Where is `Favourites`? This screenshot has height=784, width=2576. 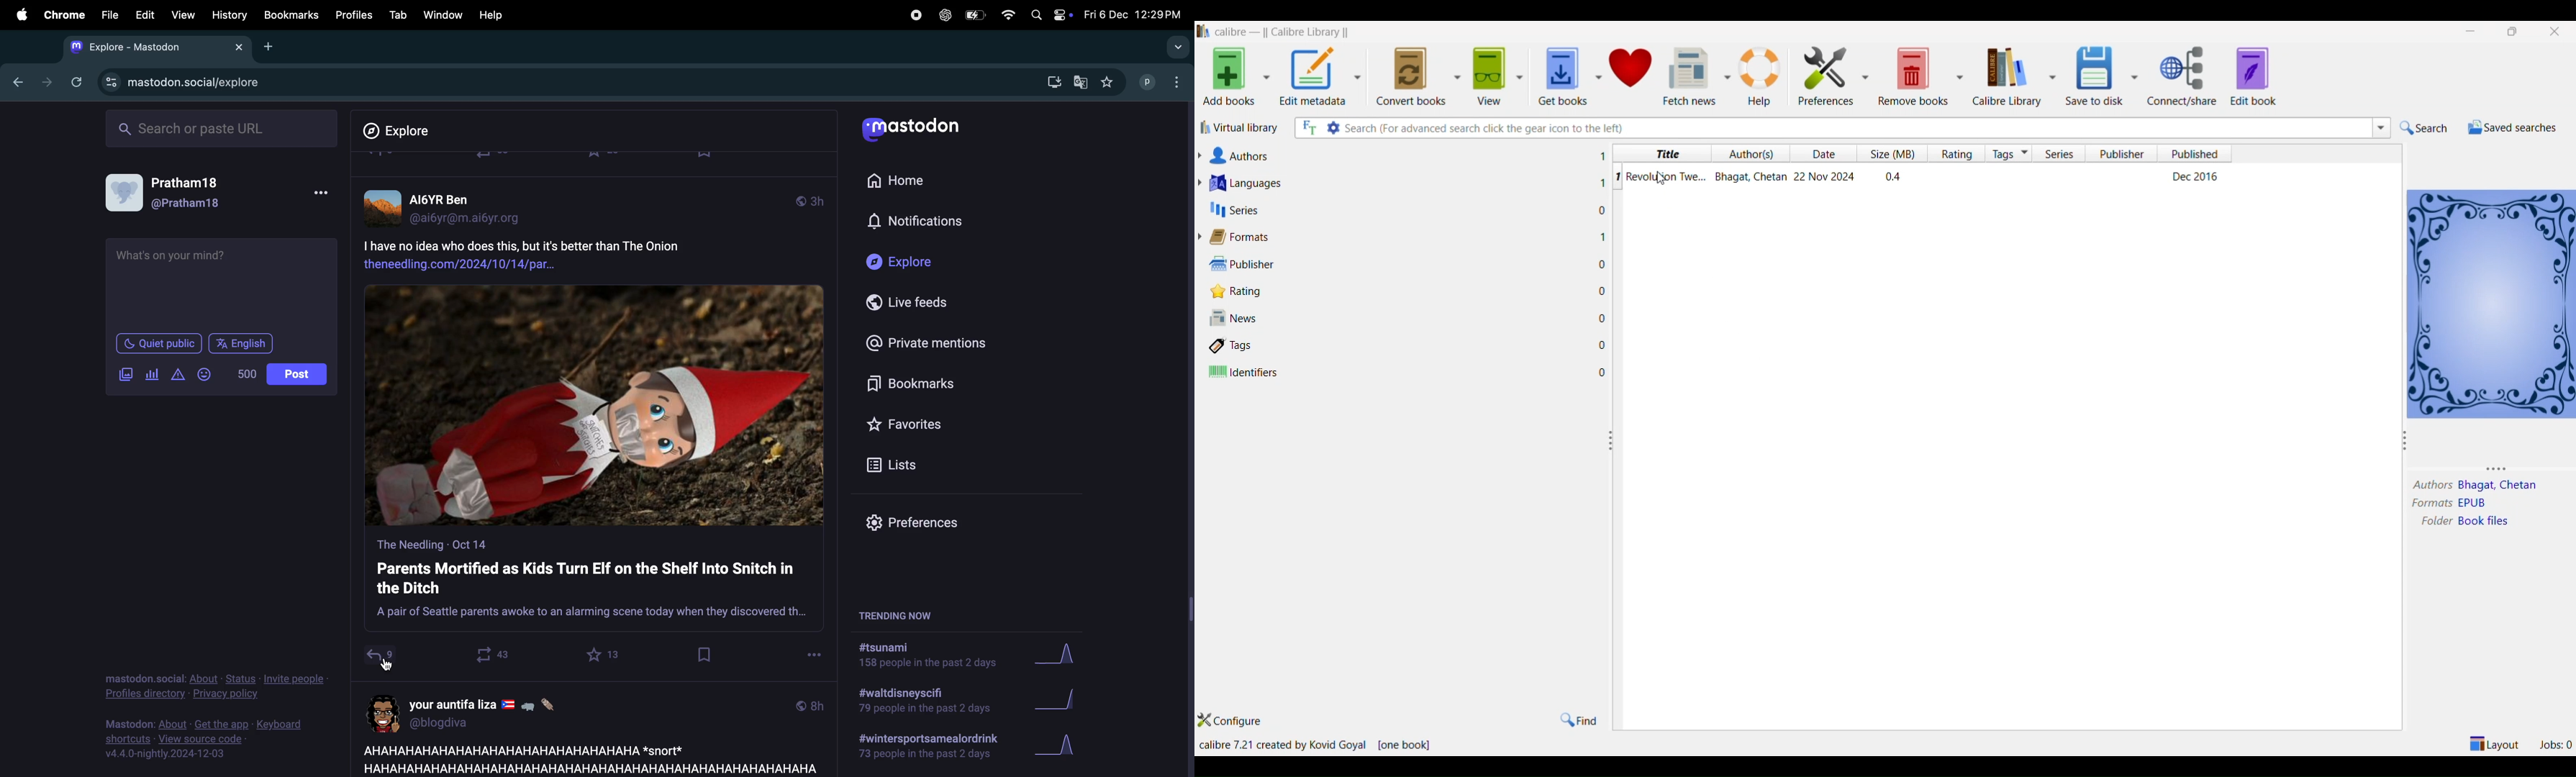 Favourites is located at coordinates (908, 423).